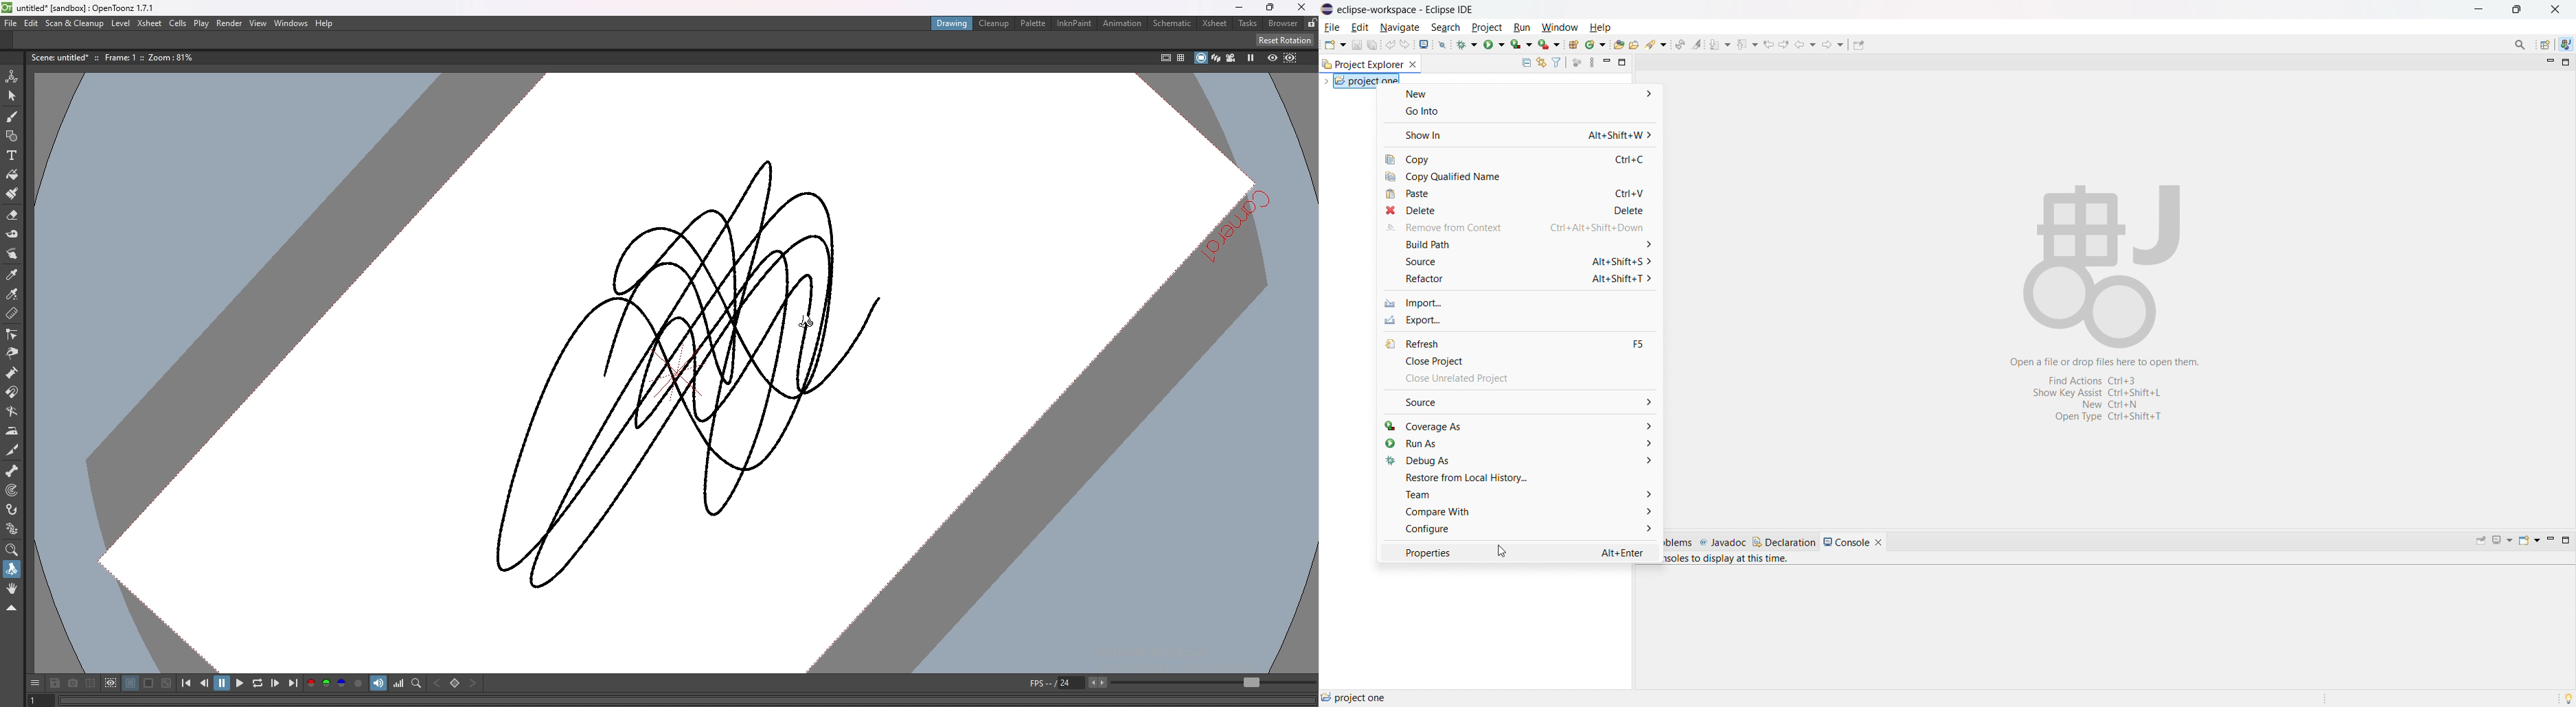 This screenshot has width=2576, height=728. What do you see at coordinates (1657, 45) in the screenshot?
I see `search` at bounding box center [1657, 45].